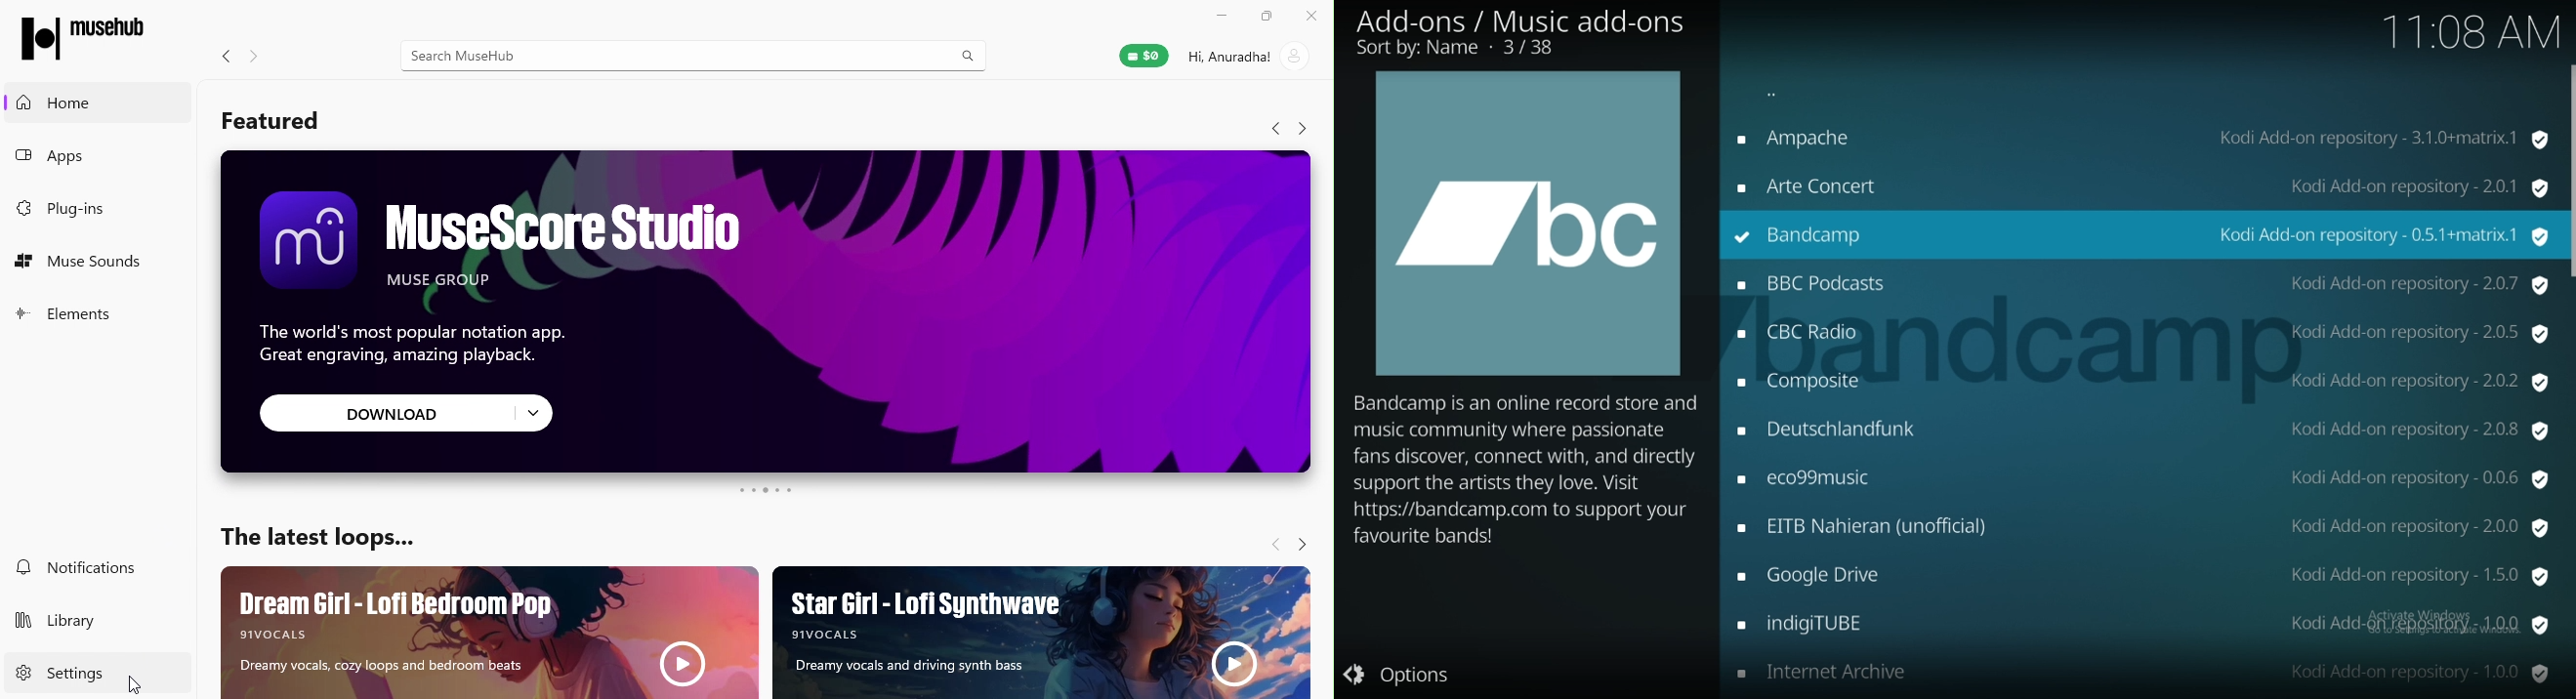  I want to click on Navigate back, so click(1269, 129).